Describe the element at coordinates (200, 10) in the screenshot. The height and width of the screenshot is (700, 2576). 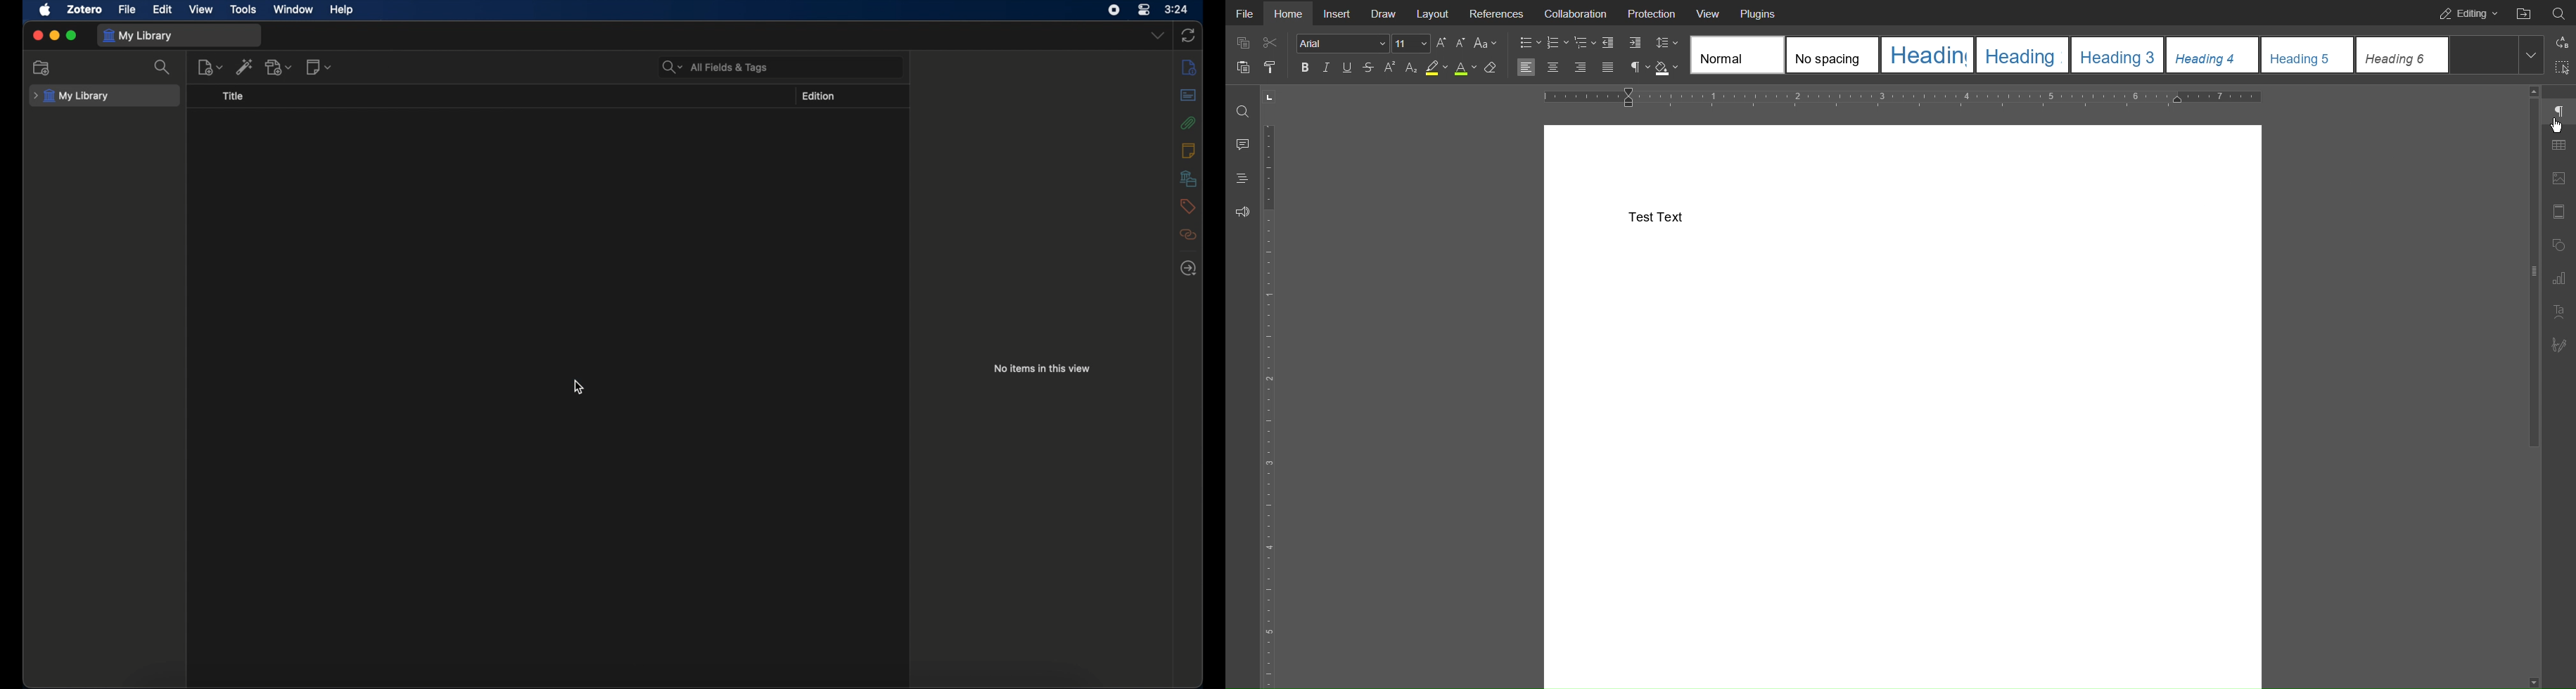
I see `view` at that location.